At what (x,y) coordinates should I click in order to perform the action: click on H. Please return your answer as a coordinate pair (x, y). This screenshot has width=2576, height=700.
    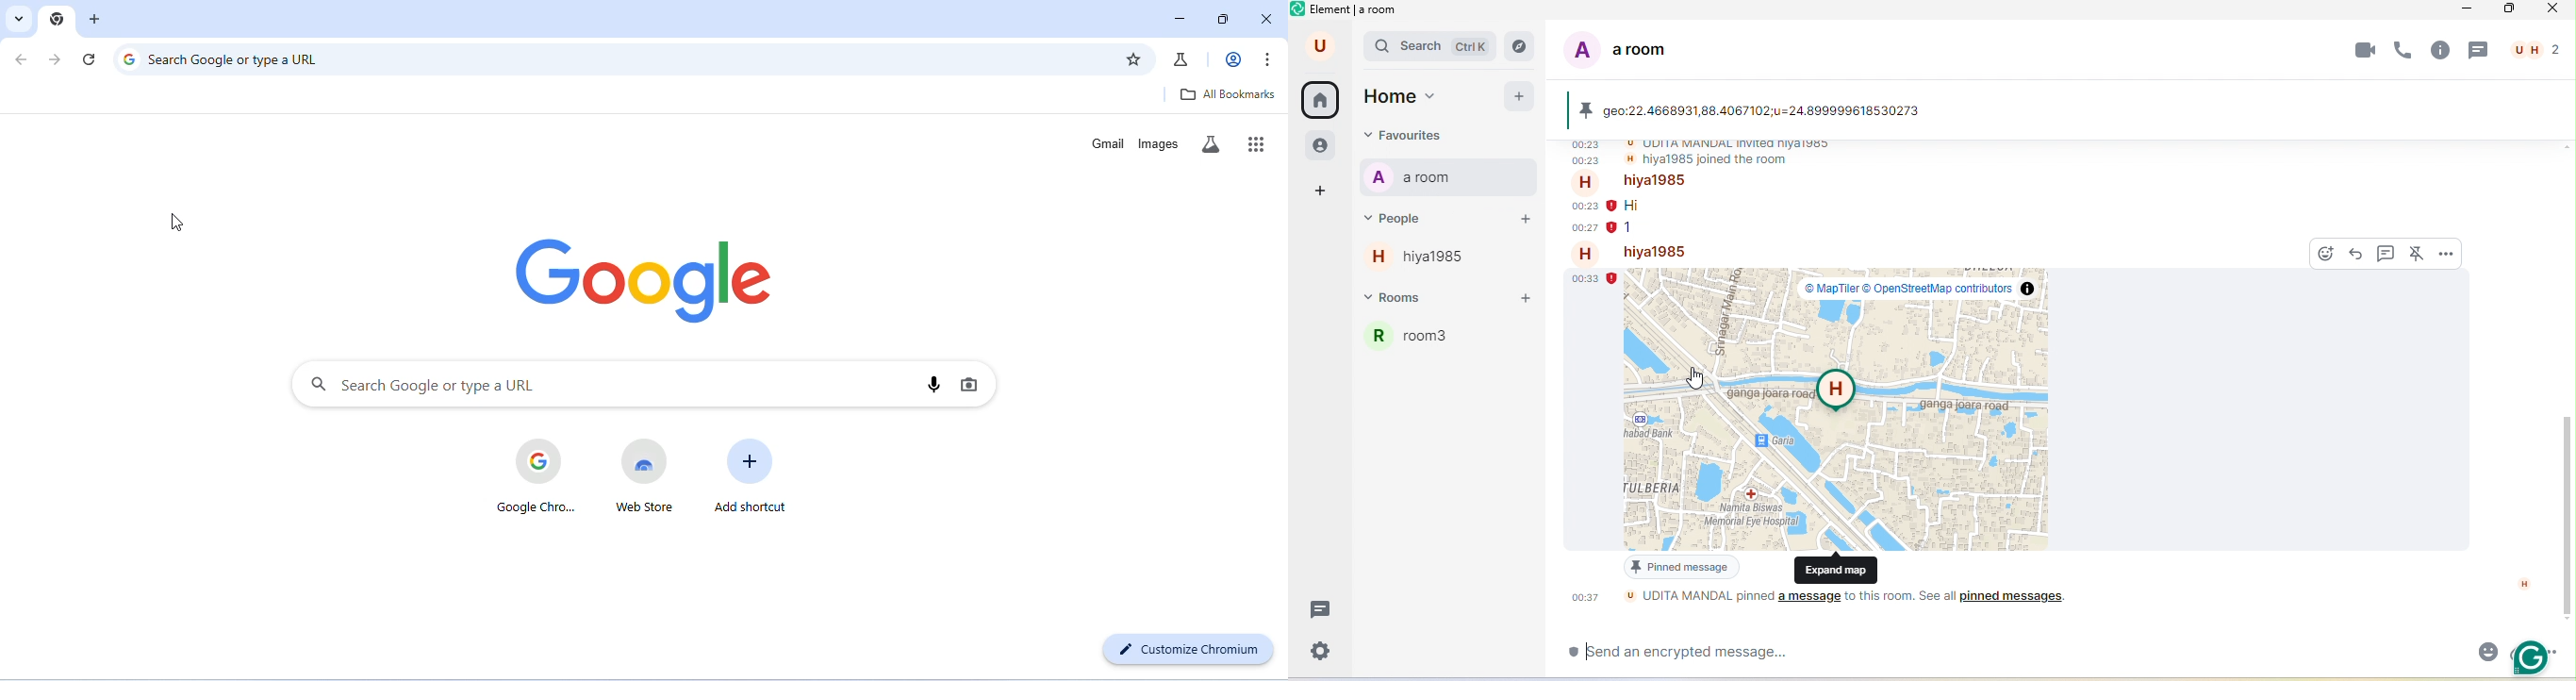
    Looking at the image, I should click on (2524, 584).